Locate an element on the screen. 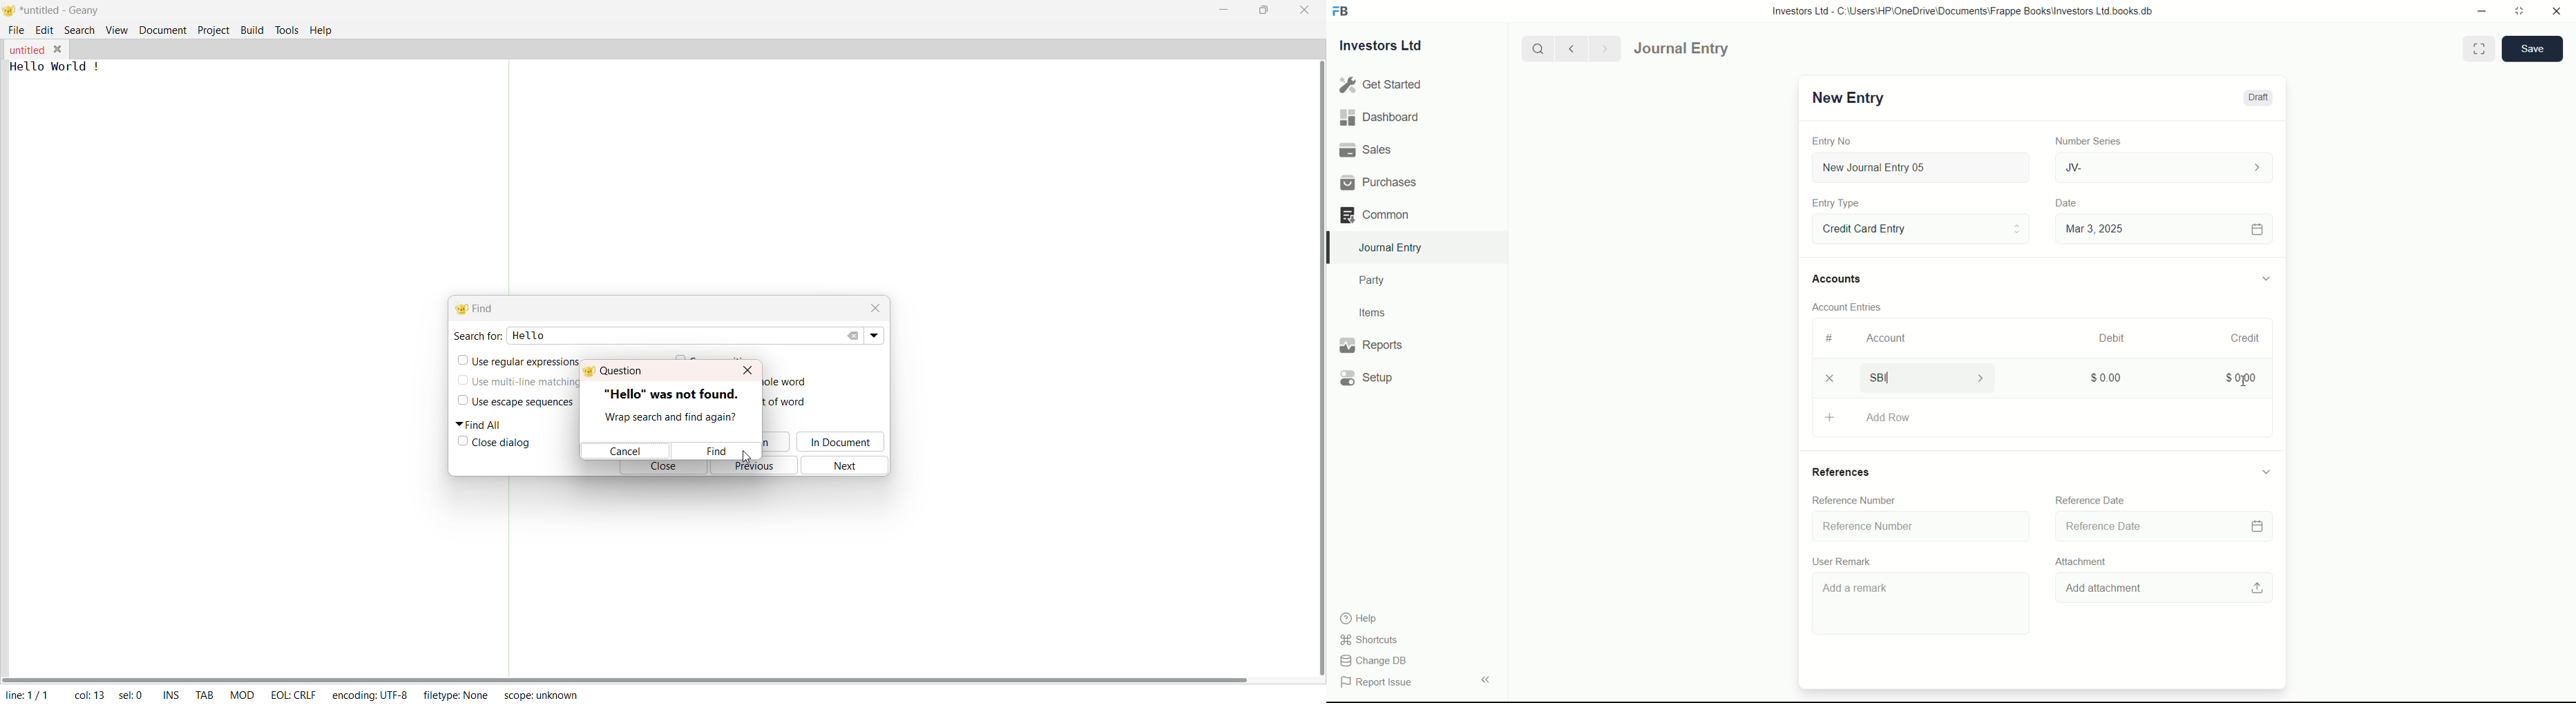 The height and width of the screenshot is (728, 2576). expand/collapse is located at coordinates (1485, 678).